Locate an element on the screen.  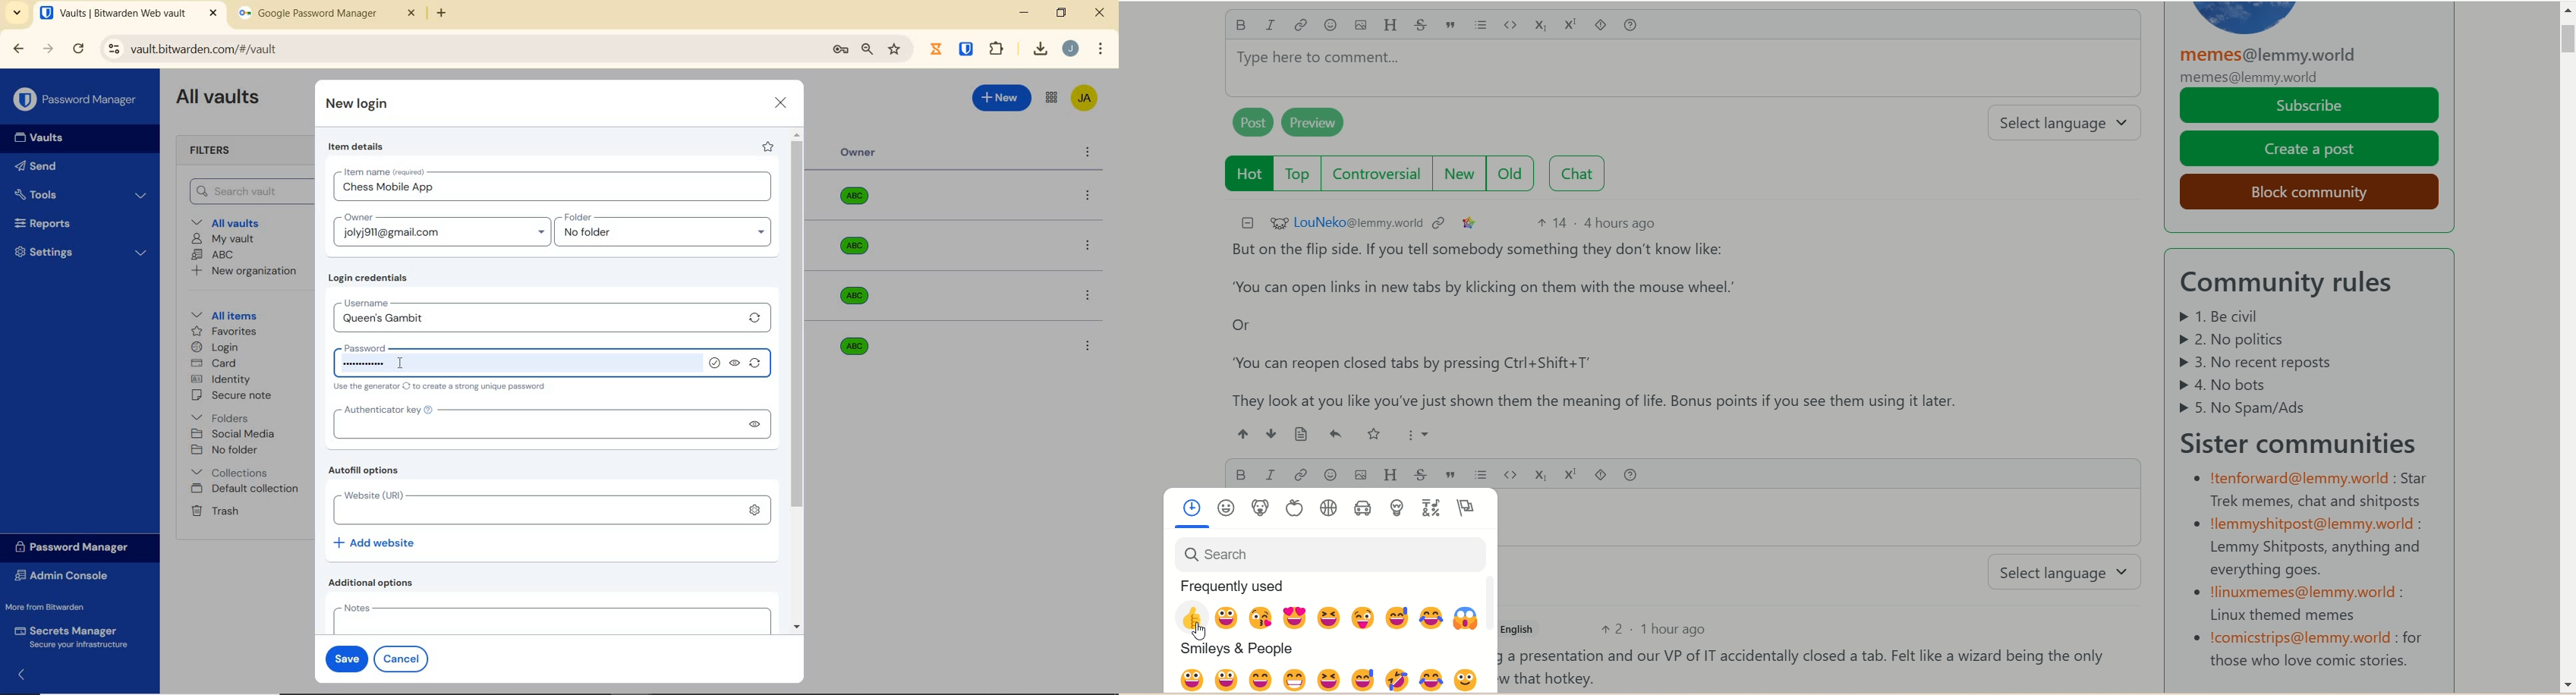
Item name is located at coordinates (386, 172).